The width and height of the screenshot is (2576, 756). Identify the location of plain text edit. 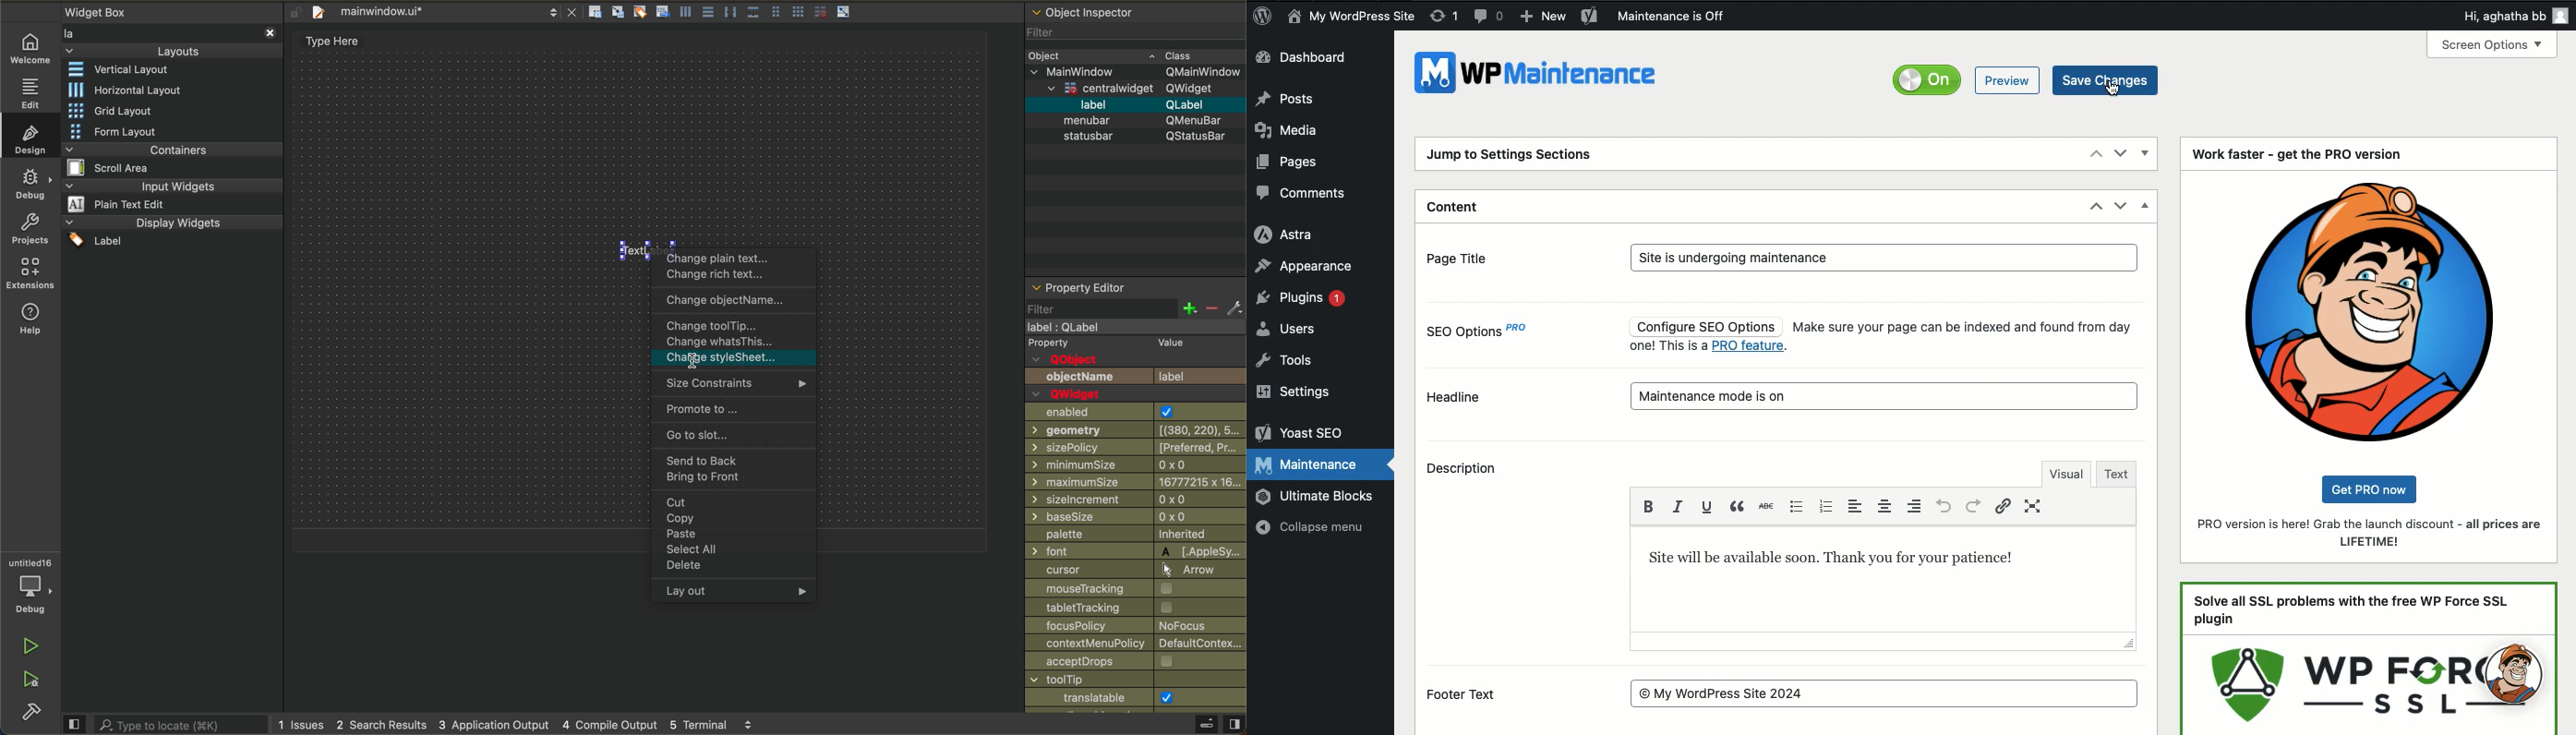
(143, 204).